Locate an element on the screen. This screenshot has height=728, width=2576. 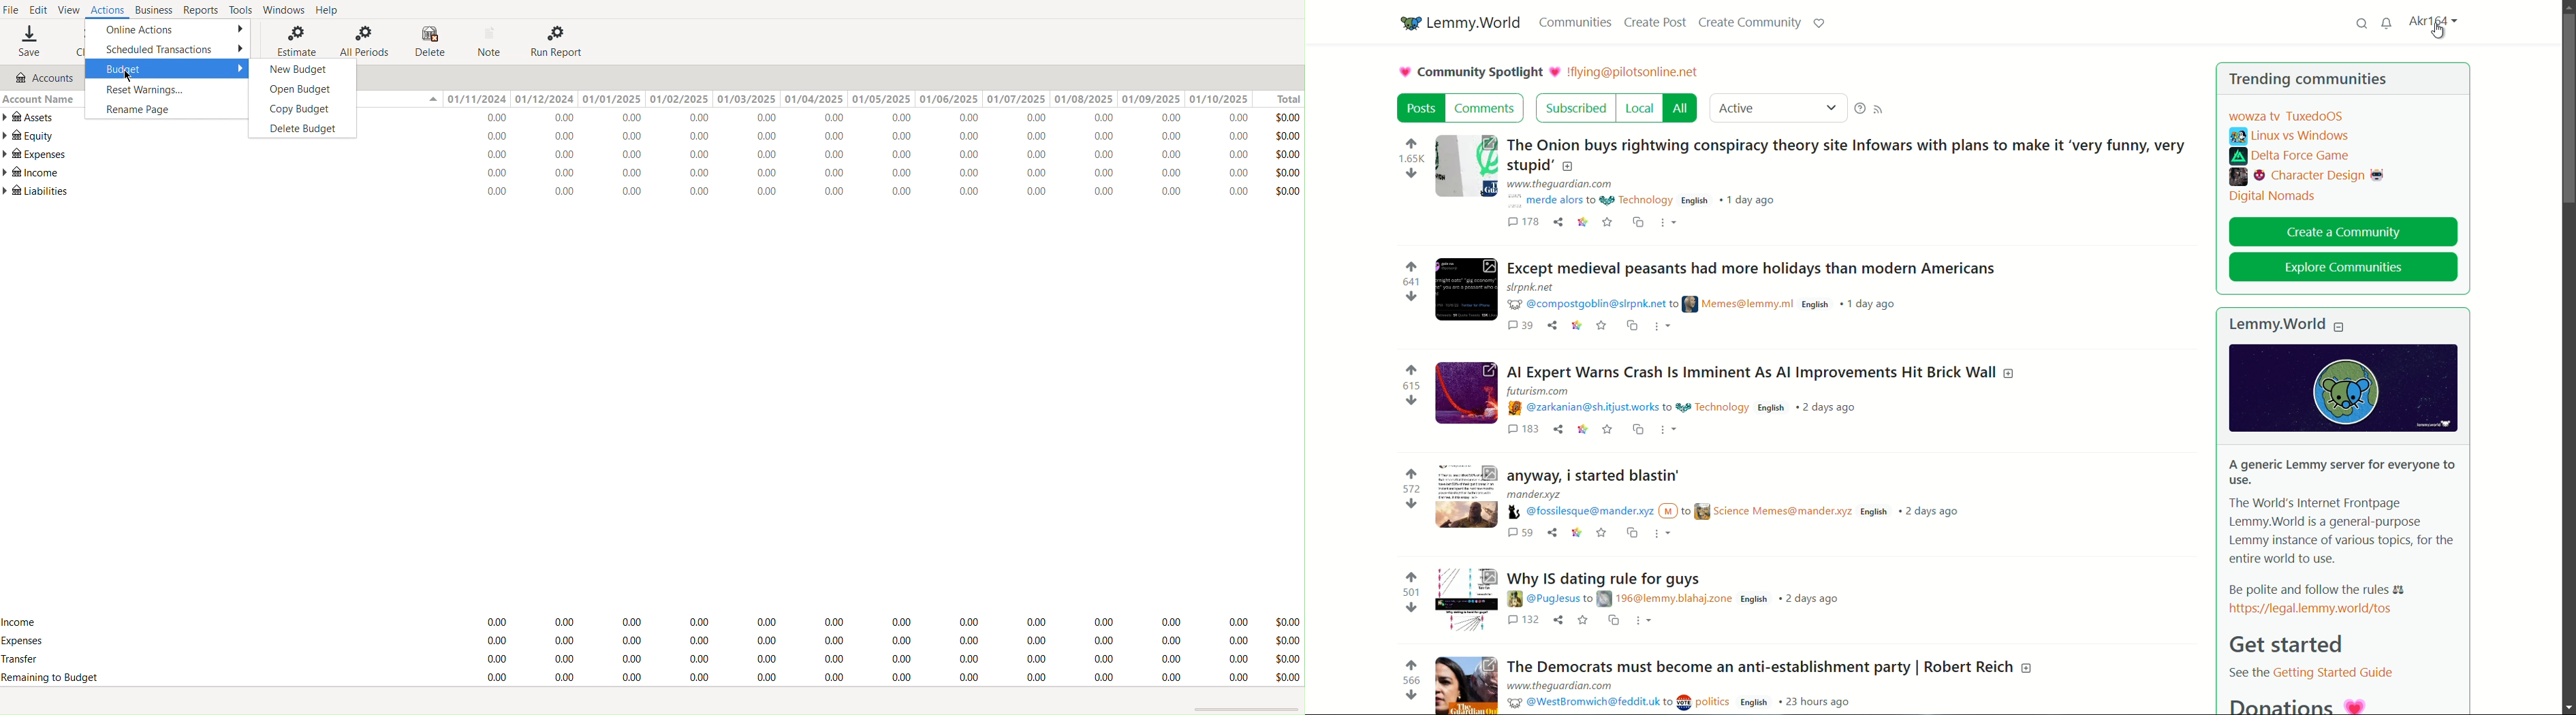
username is located at coordinates (2432, 21).